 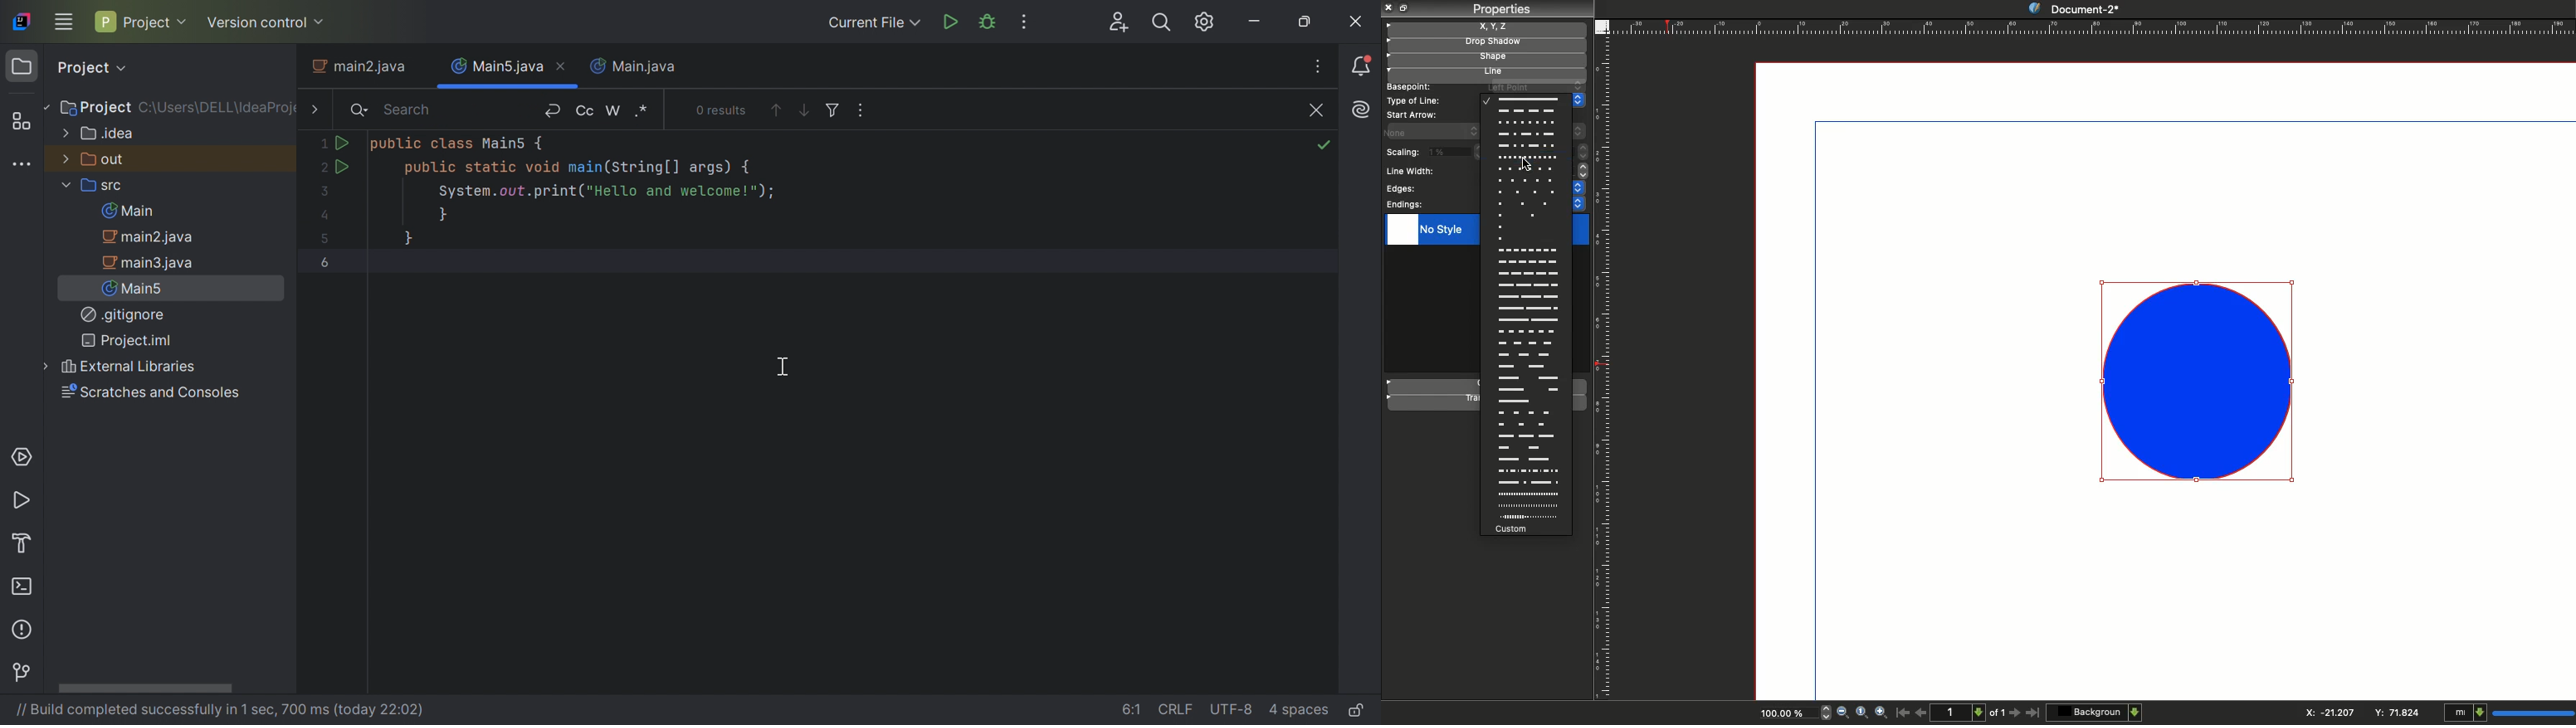 I want to click on selected line option, so click(x=1522, y=100).